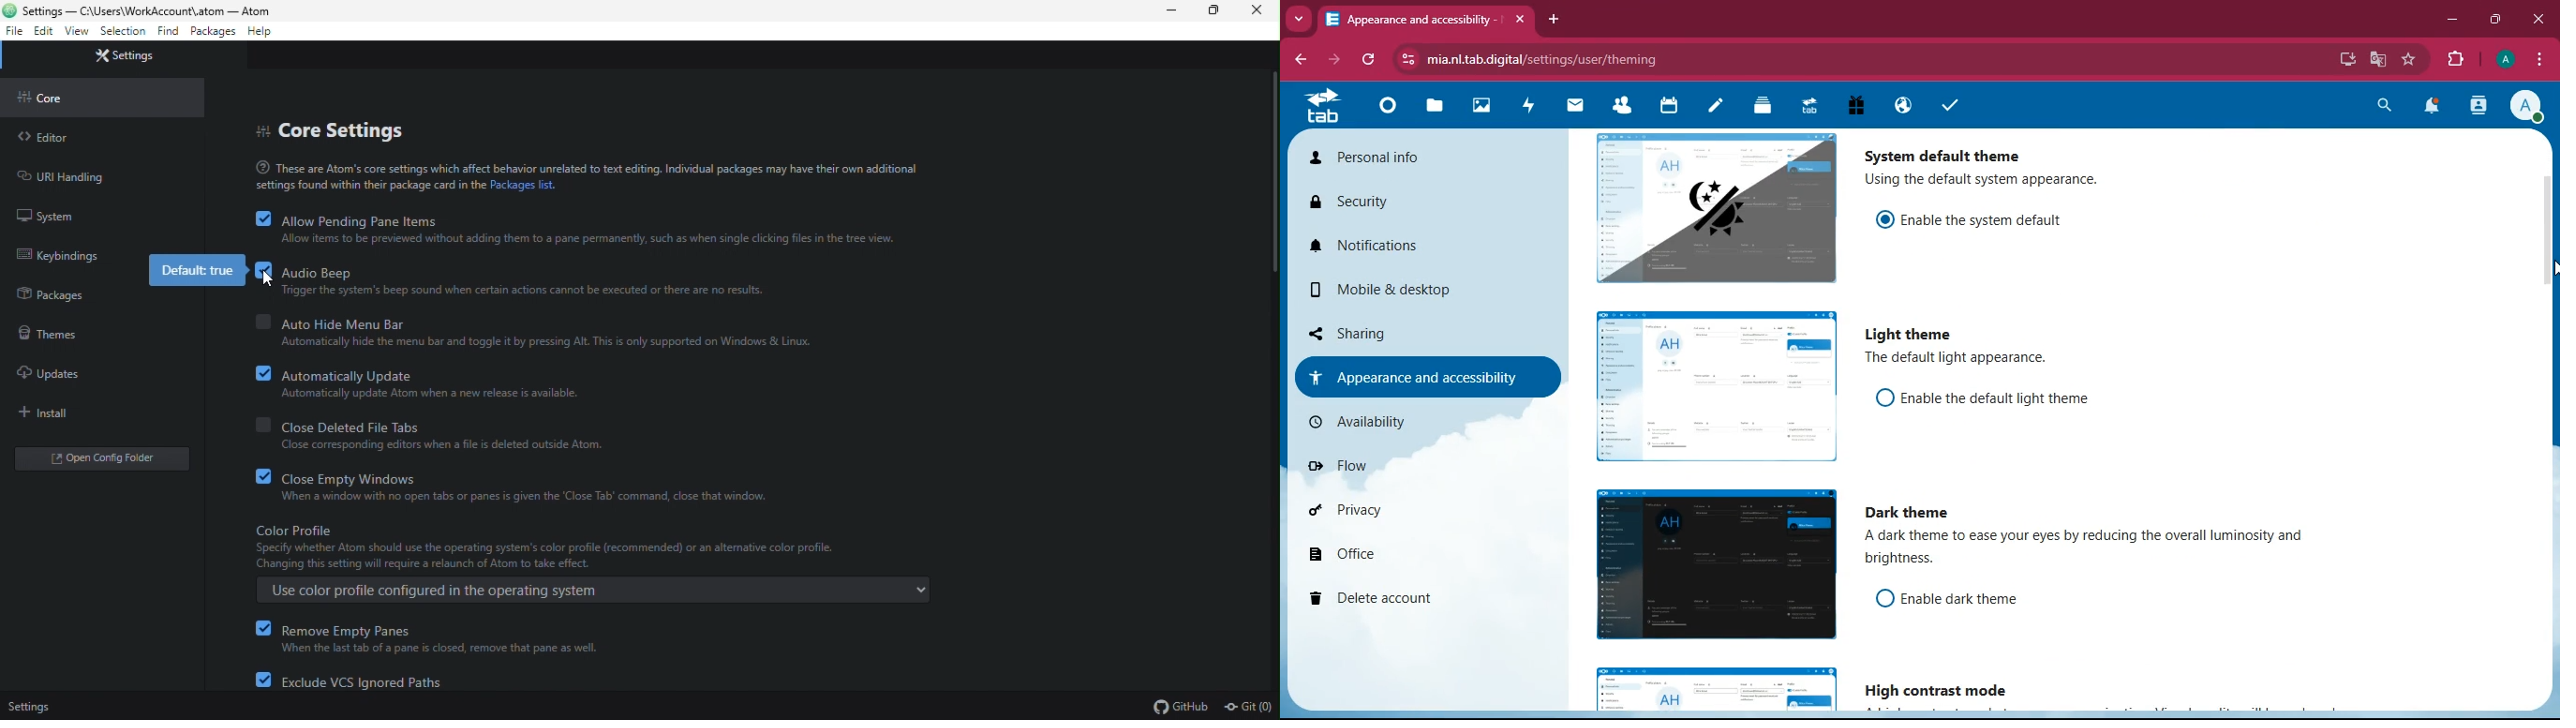  Describe the element at coordinates (1887, 218) in the screenshot. I see `on` at that location.